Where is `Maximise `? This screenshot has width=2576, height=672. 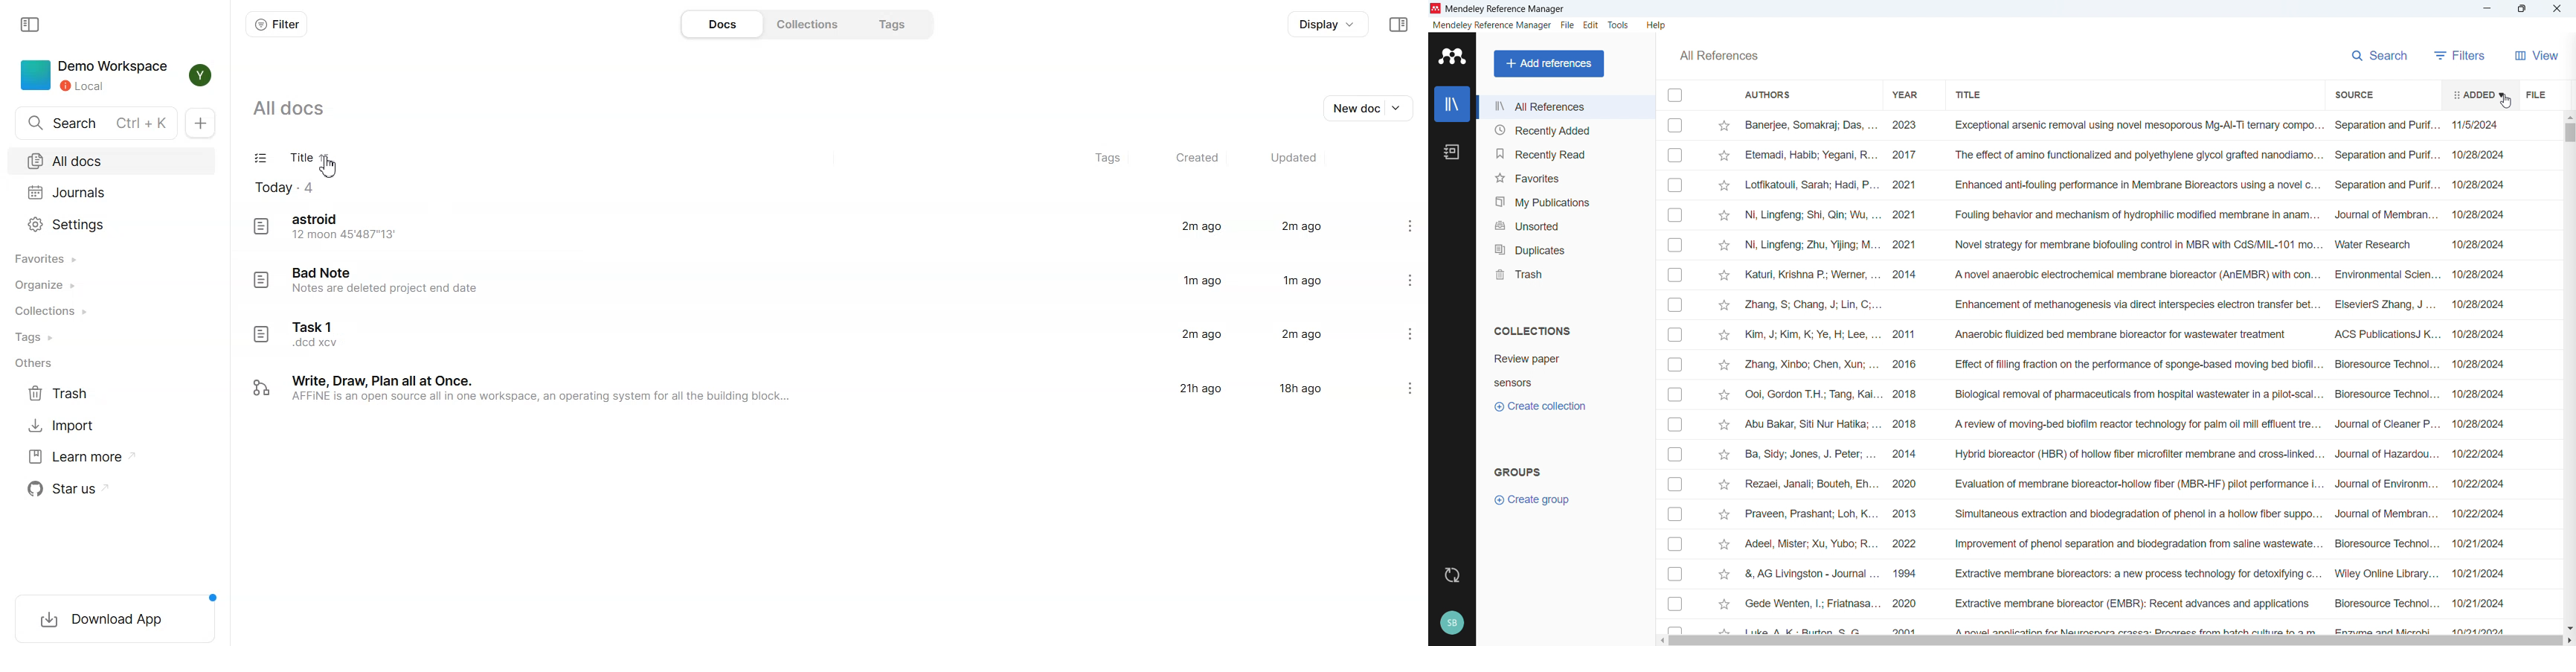
Maximise  is located at coordinates (2522, 9).